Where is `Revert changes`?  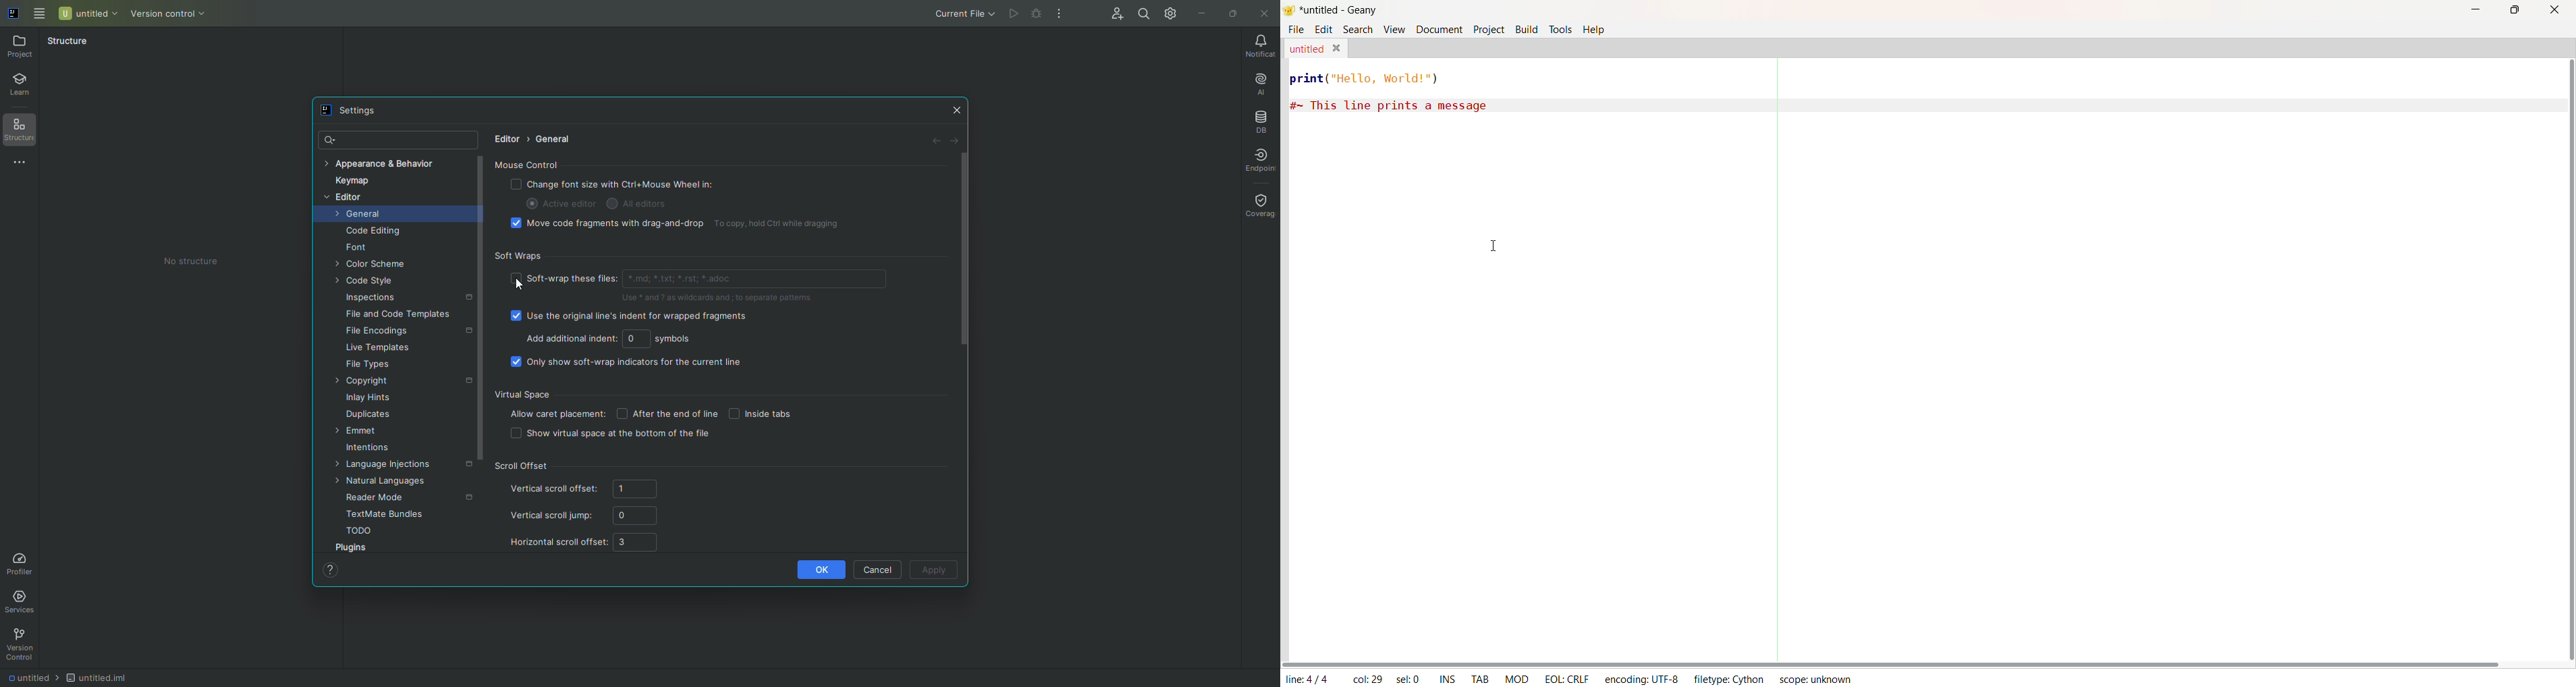
Revert changes is located at coordinates (877, 139).